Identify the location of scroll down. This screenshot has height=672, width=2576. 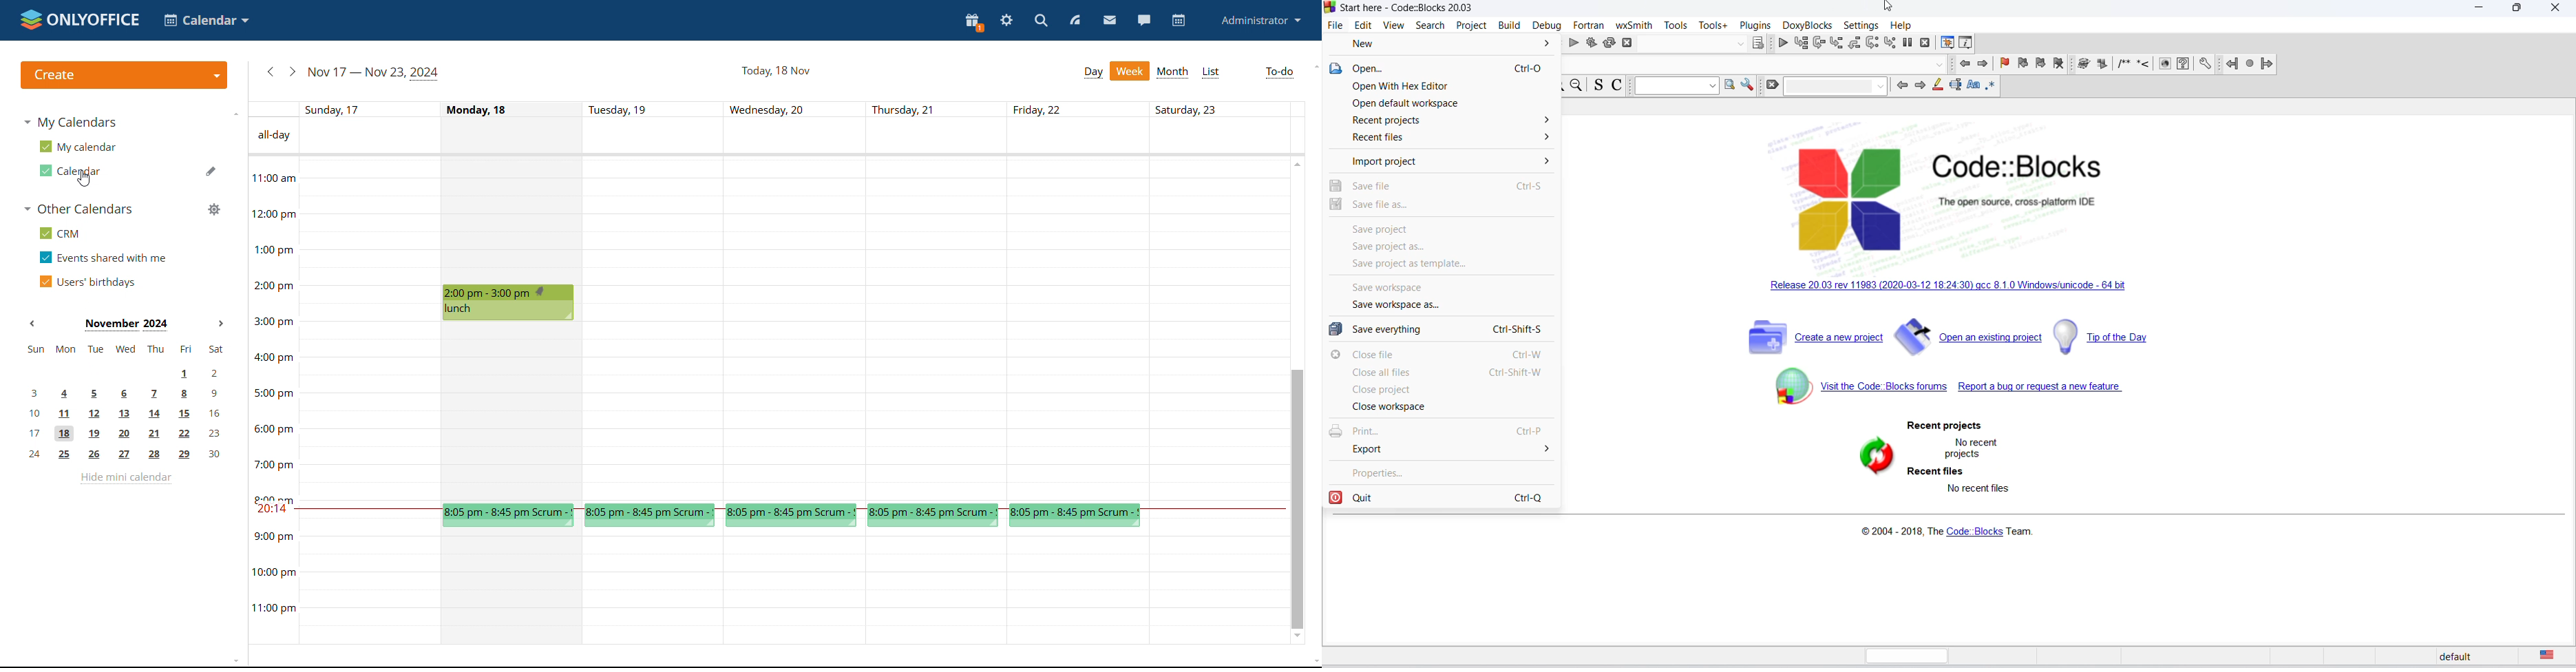
(1313, 662).